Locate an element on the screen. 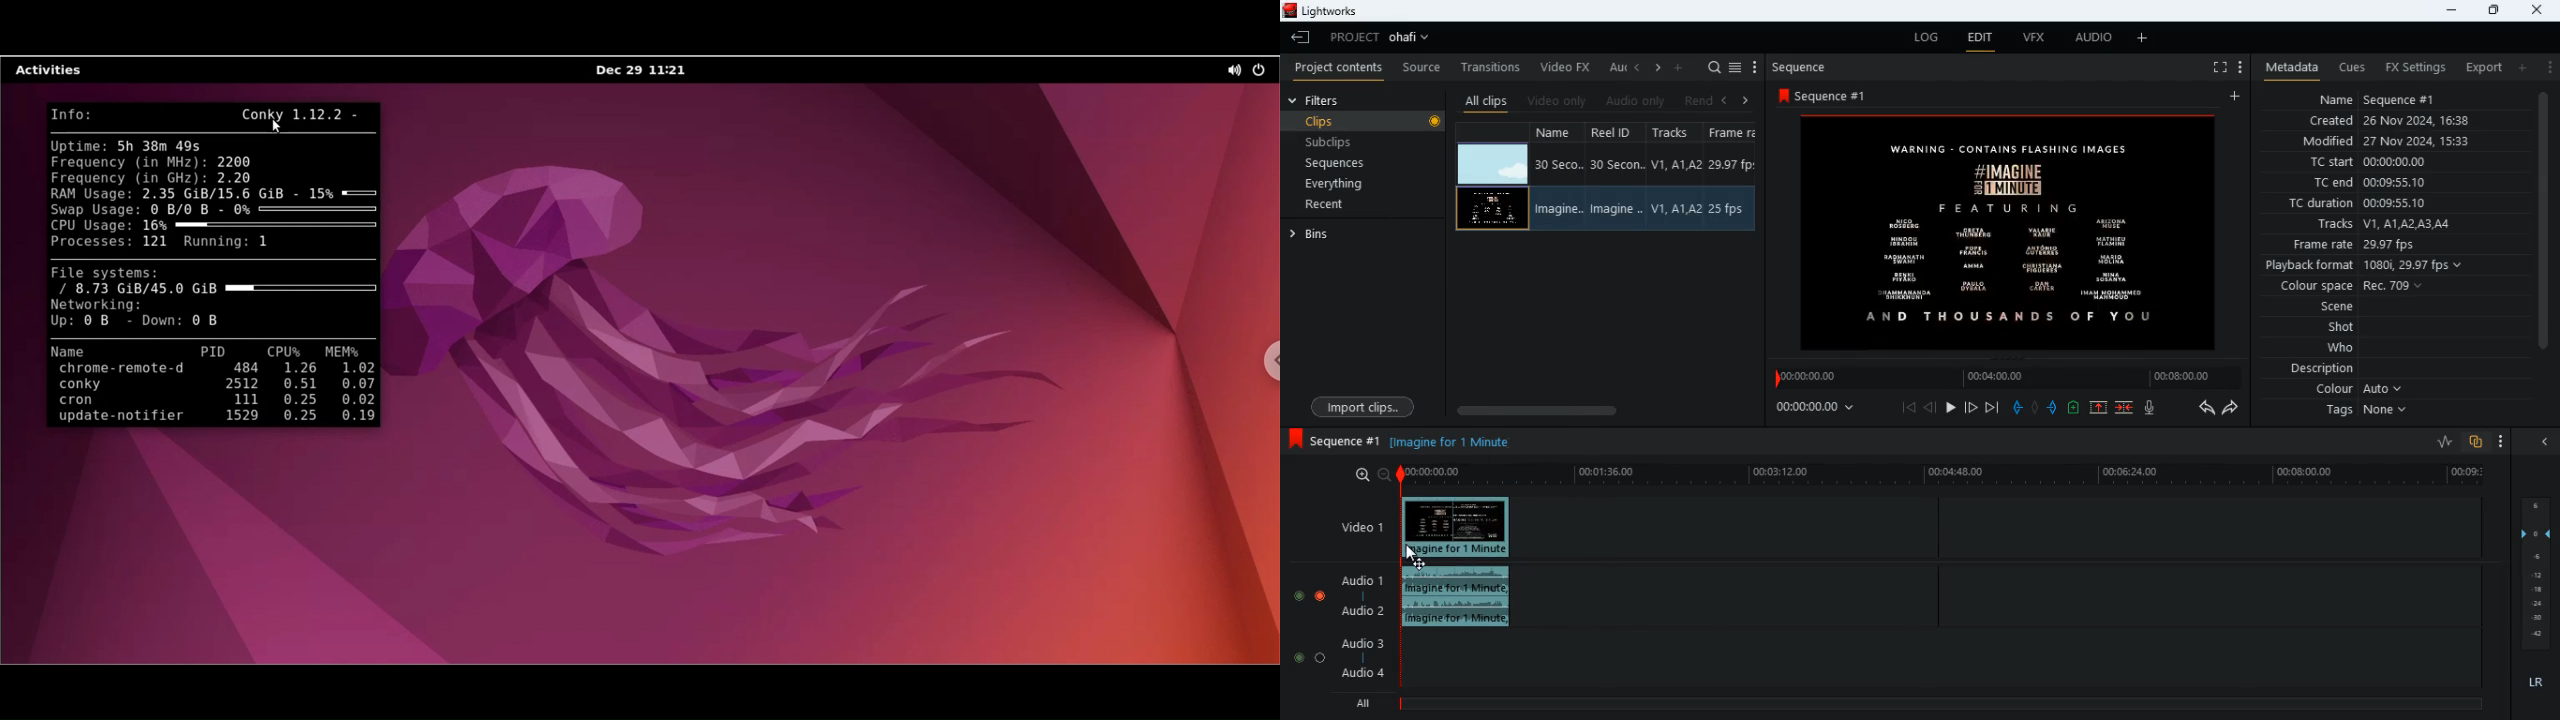 The image size is (2576, 728). image is located at coordinates (2016, 233).